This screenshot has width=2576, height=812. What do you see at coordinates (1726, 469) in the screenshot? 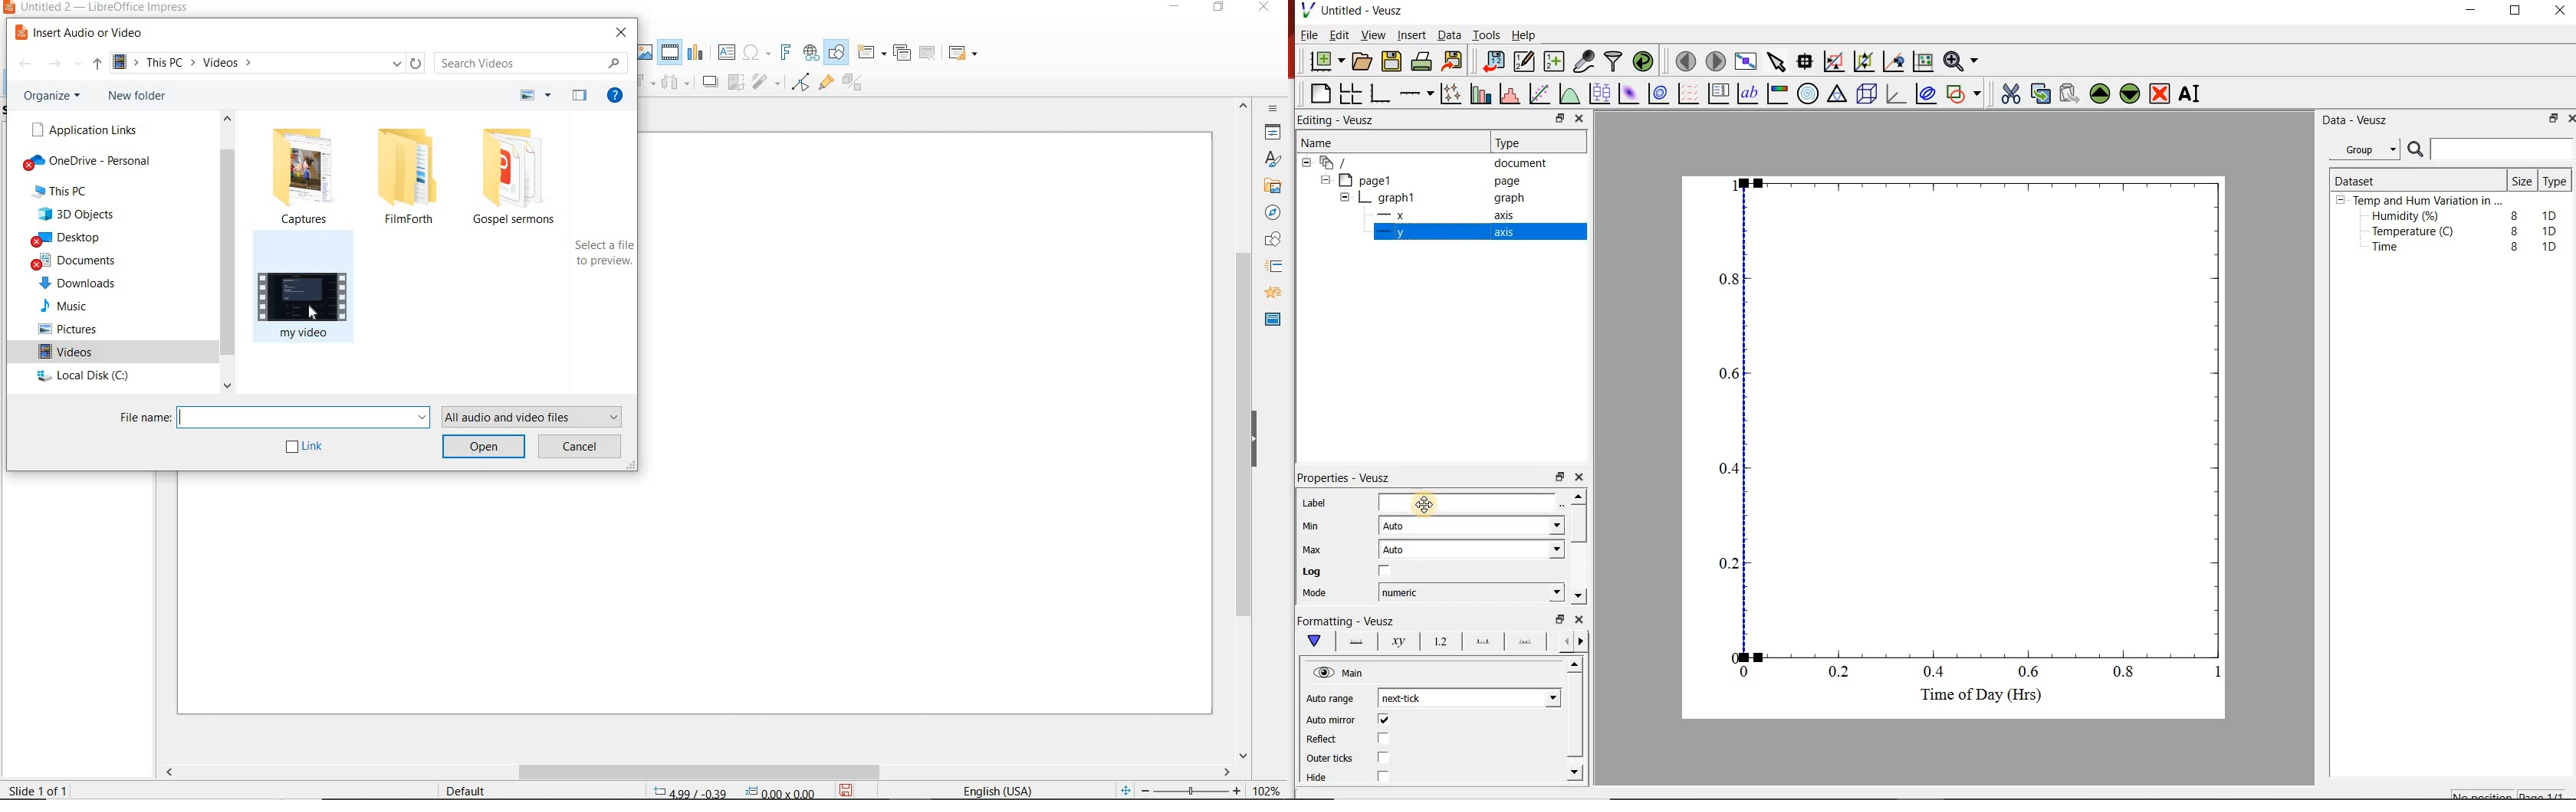
I see `0.4` at bounding box center [1726, 469].